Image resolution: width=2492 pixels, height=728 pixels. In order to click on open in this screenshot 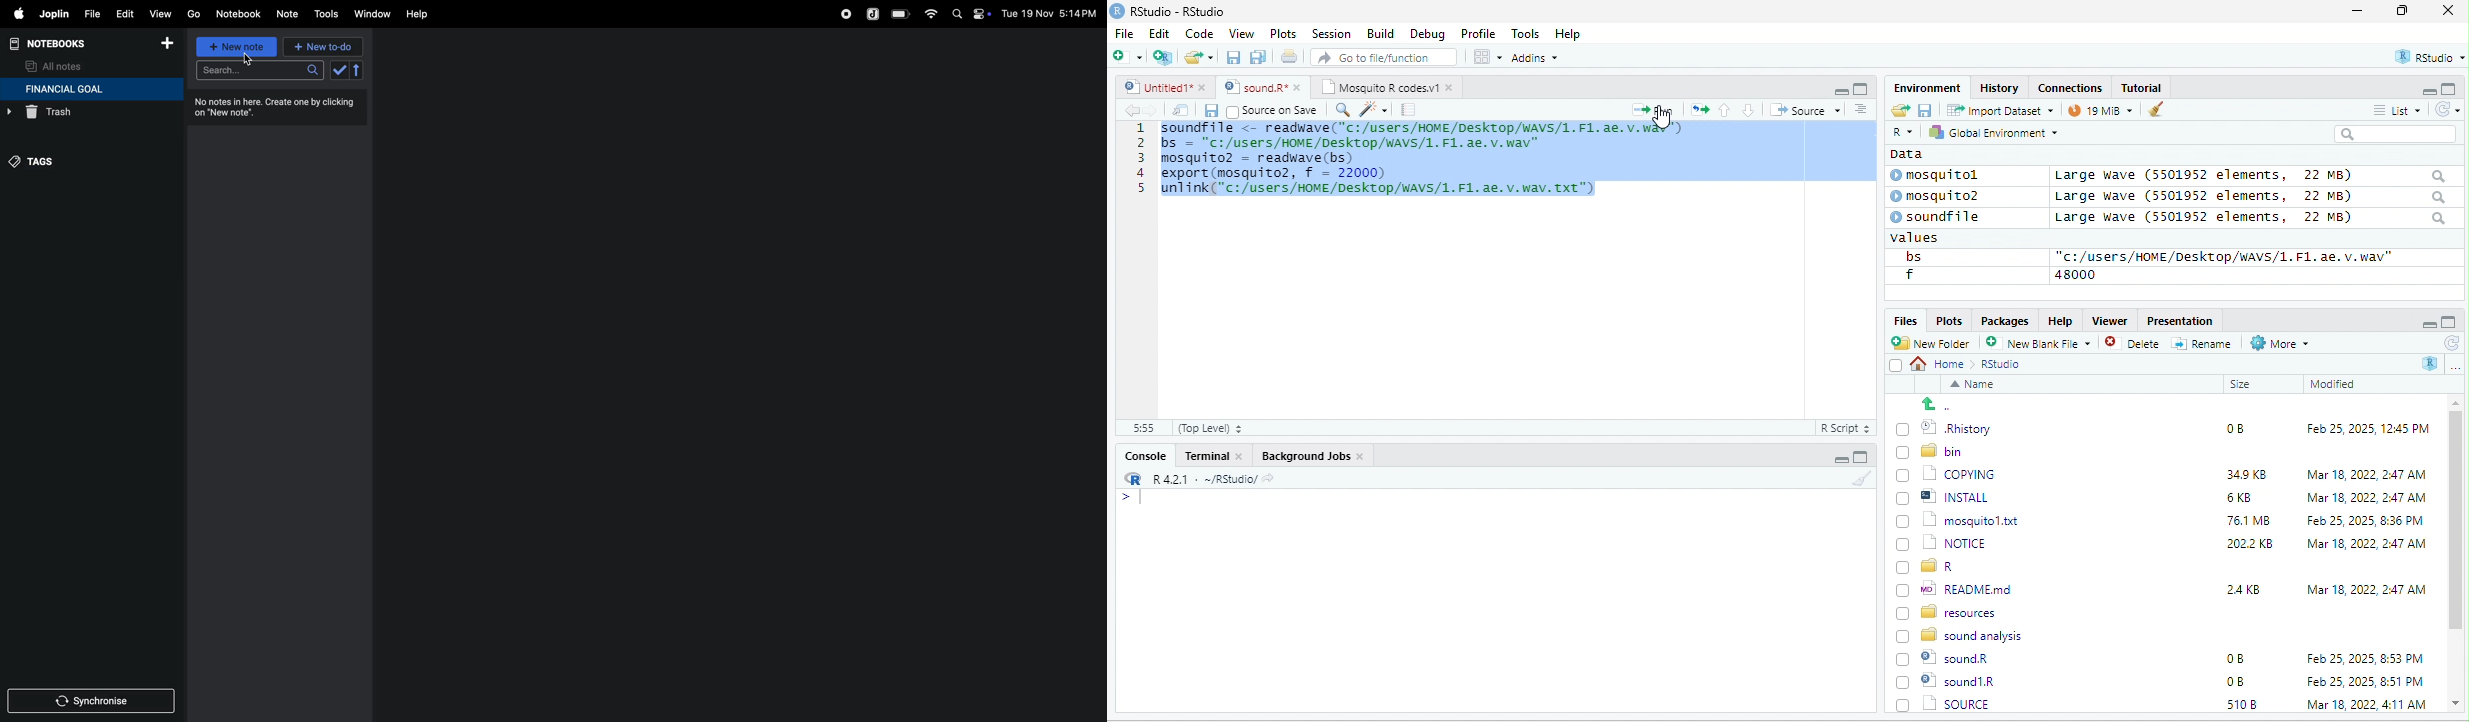, I will do `click(1181, 110)`.